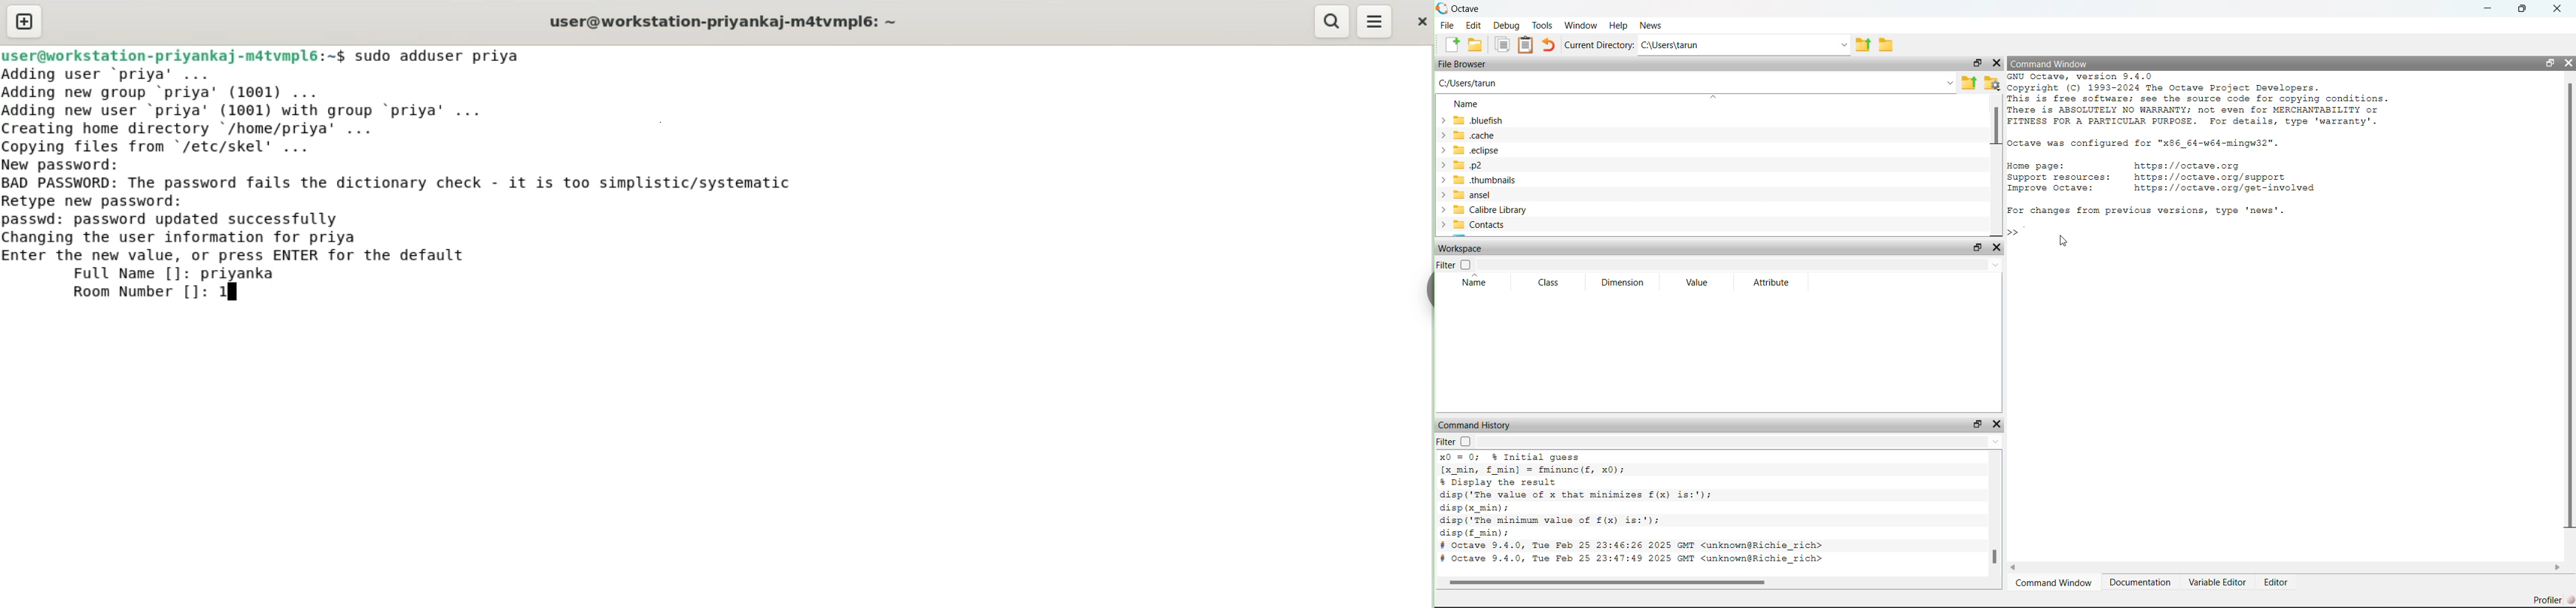 The height and width of the screenshot is (616, 2576). I want to click on one directory up, so click(1969, 82).